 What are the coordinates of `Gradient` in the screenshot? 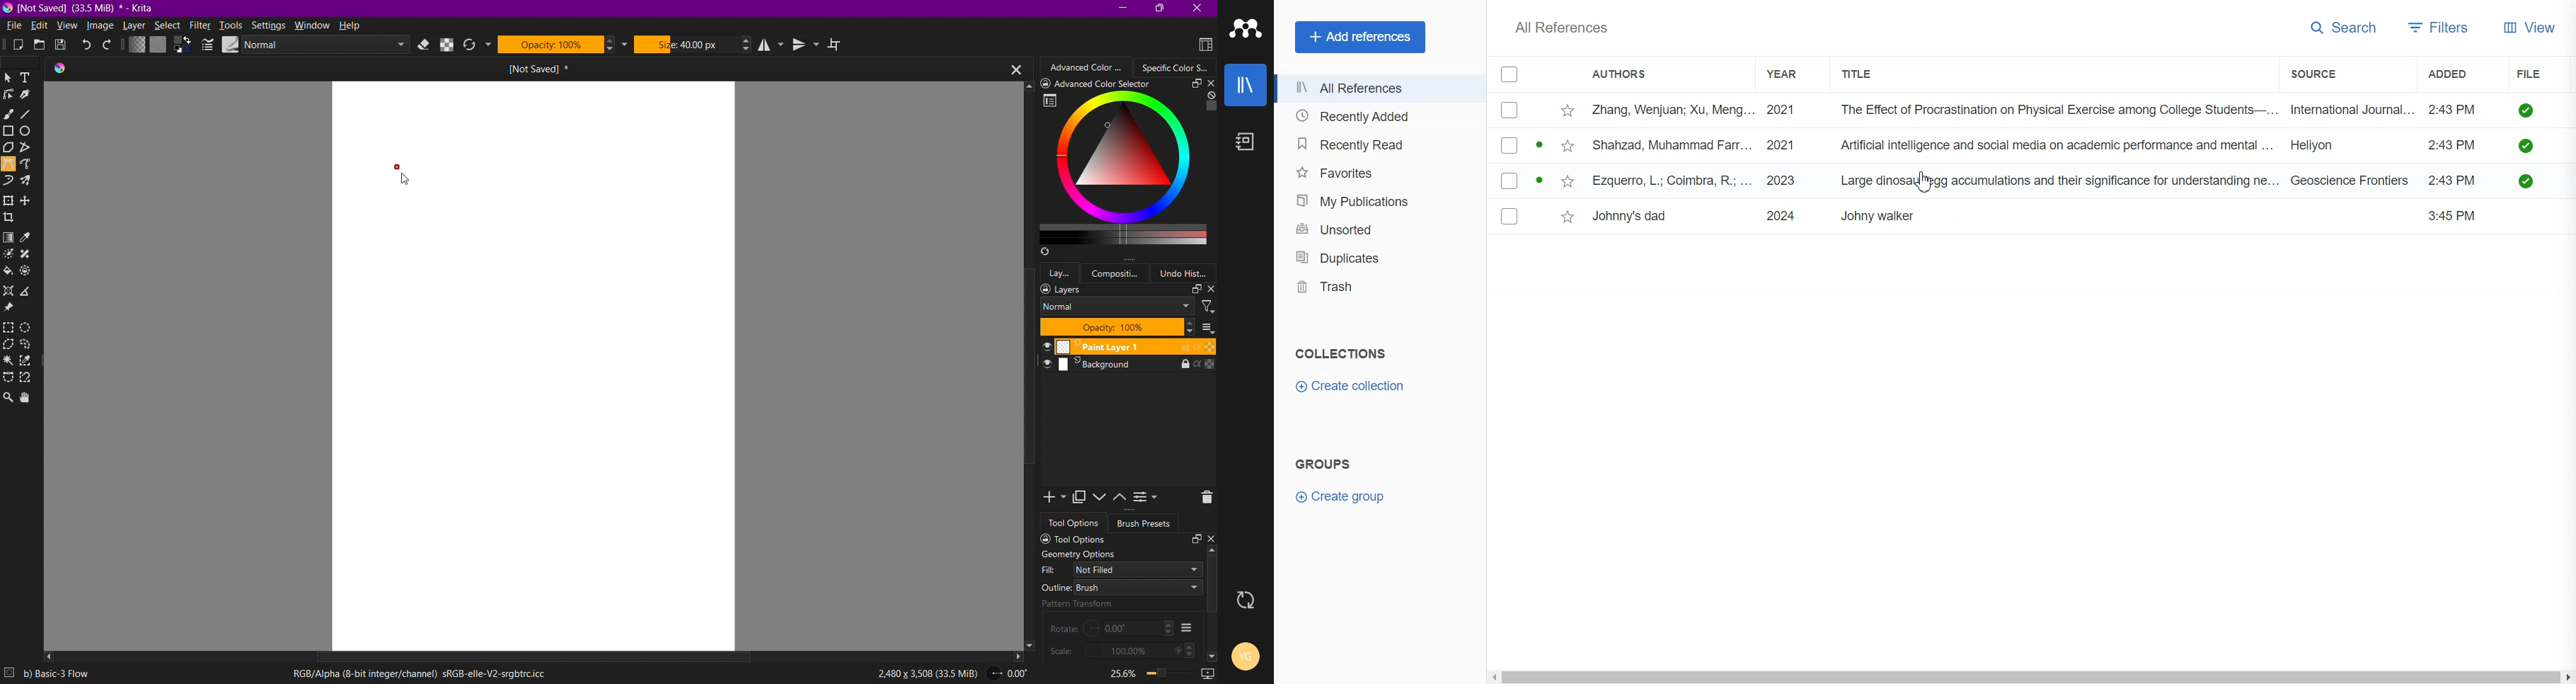 It's located at (9, 237).